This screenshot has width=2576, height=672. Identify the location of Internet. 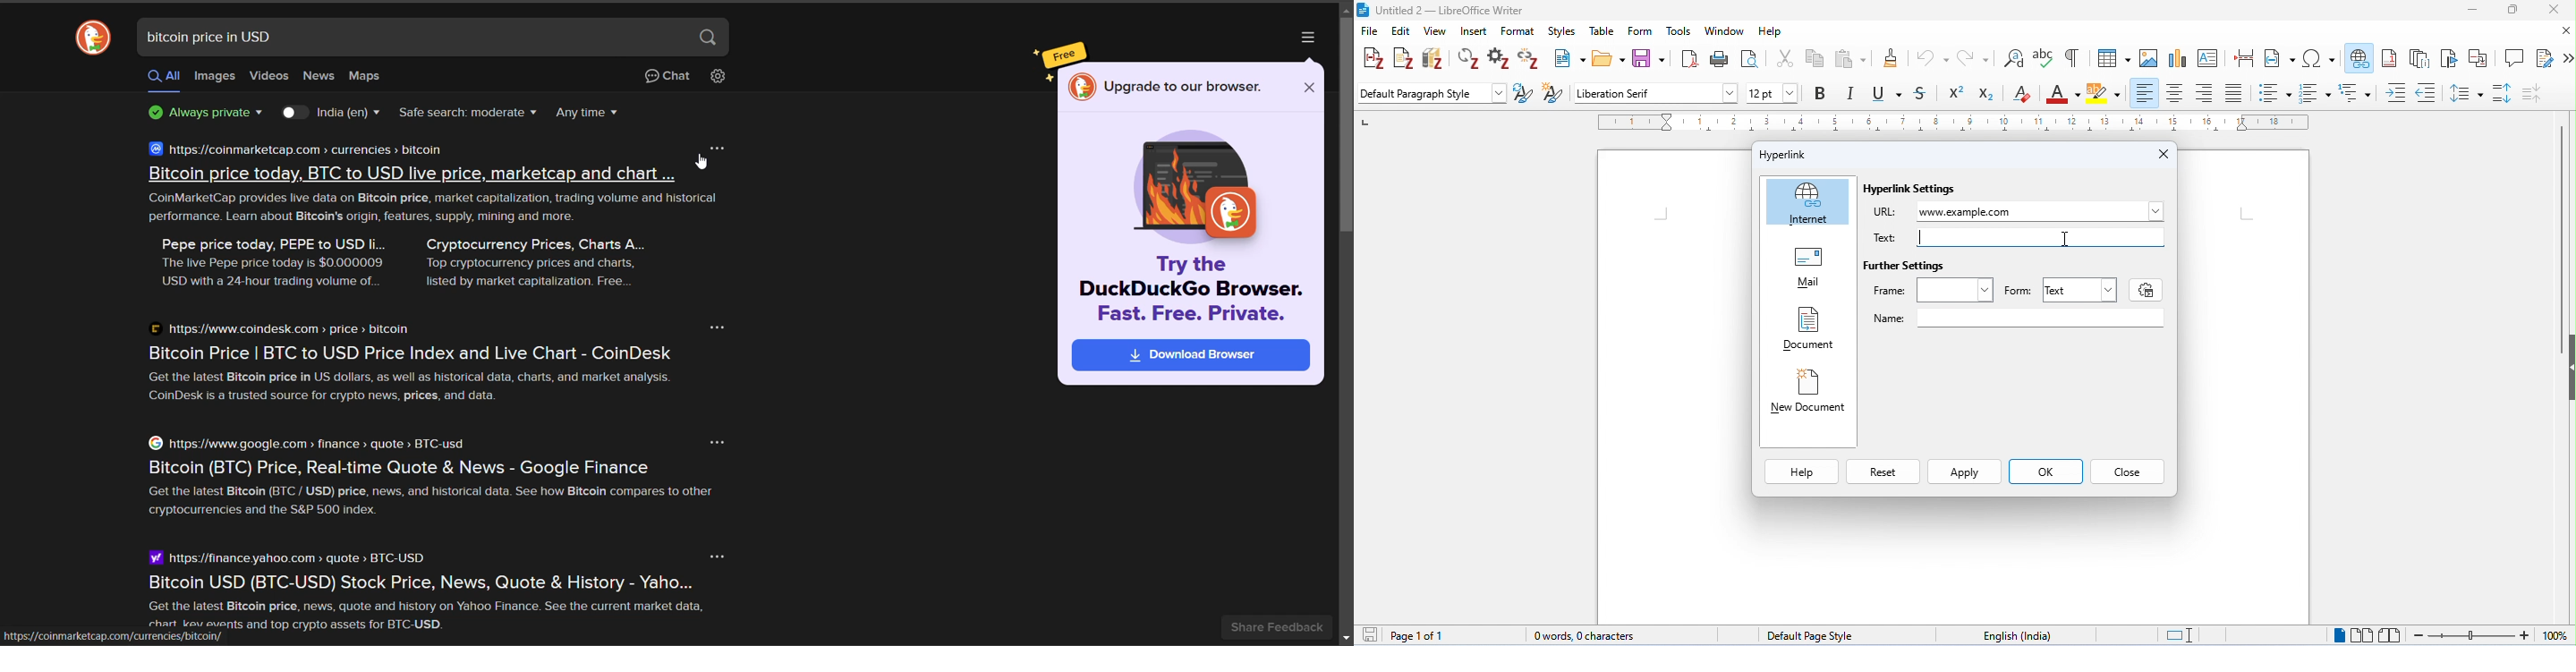
(1809, 200).